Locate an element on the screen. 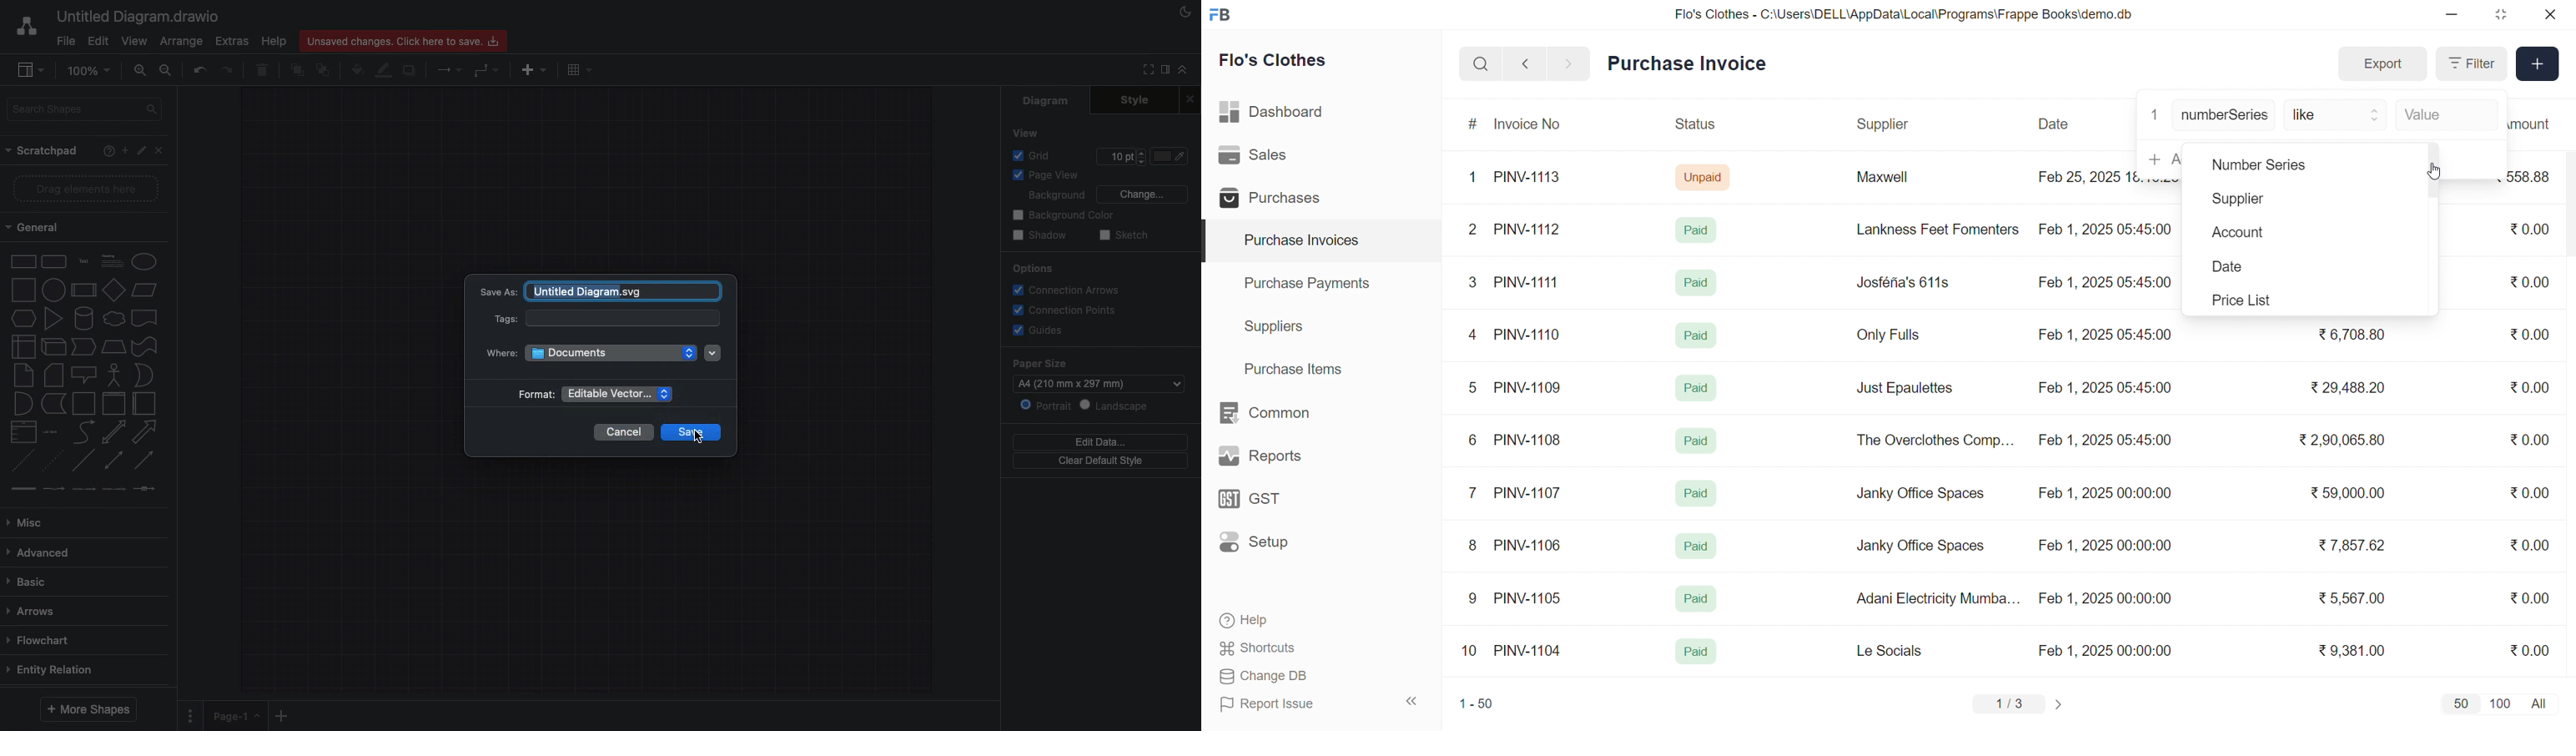  Account is located at coordinates (2264, 234).